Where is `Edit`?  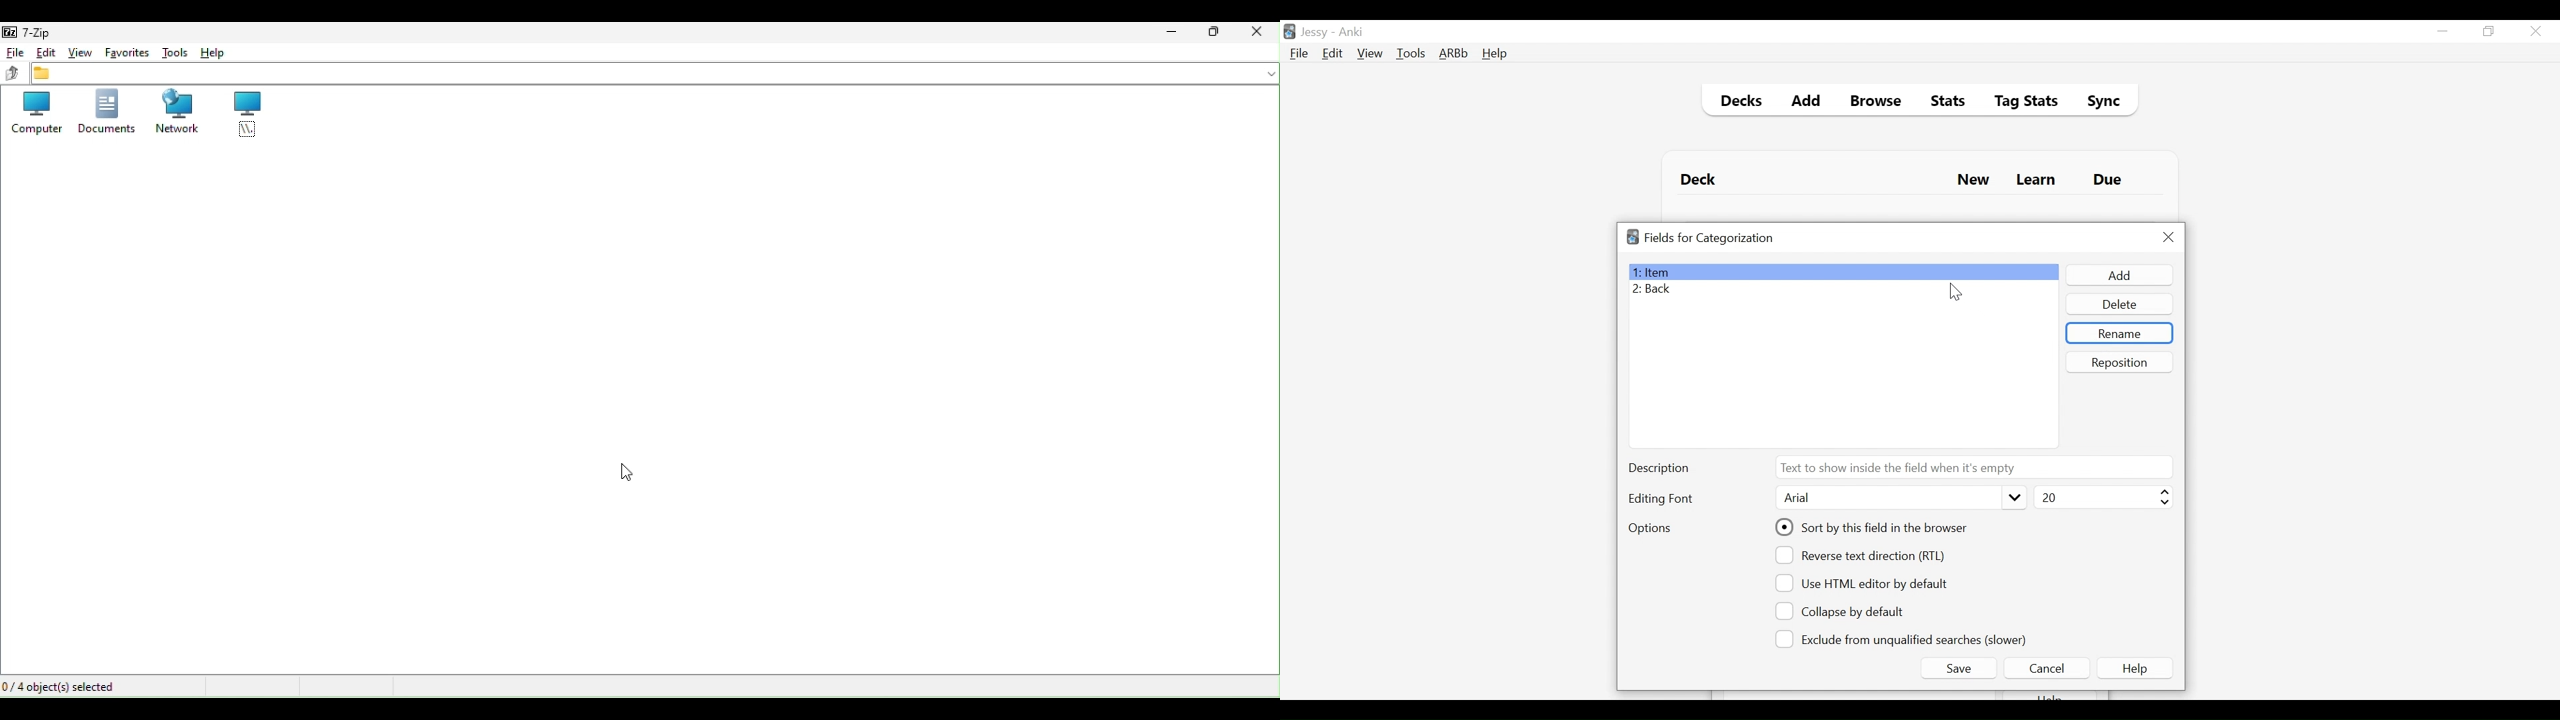
Edit is located at coordinates (1331, 55).